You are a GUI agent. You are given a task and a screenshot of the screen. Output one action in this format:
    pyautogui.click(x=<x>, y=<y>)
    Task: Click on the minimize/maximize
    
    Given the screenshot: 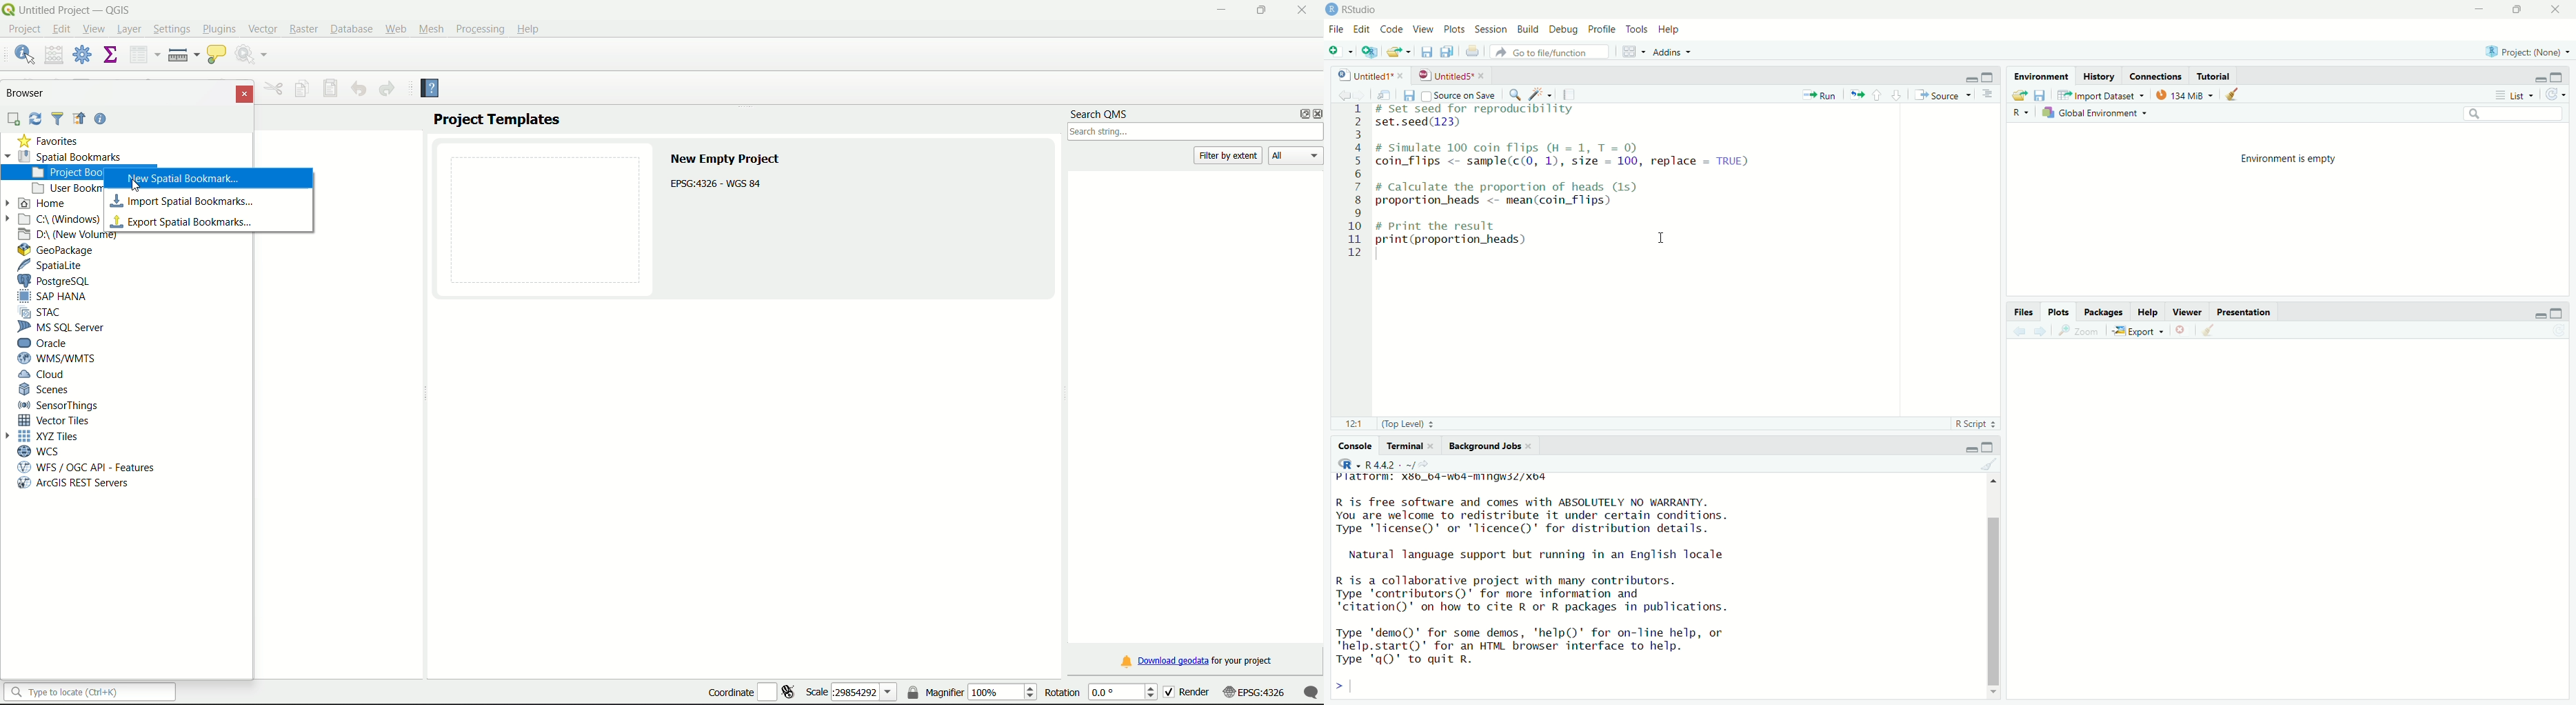 What is the action you would take?
    pyautogui.click(x=1260, y=10)
    